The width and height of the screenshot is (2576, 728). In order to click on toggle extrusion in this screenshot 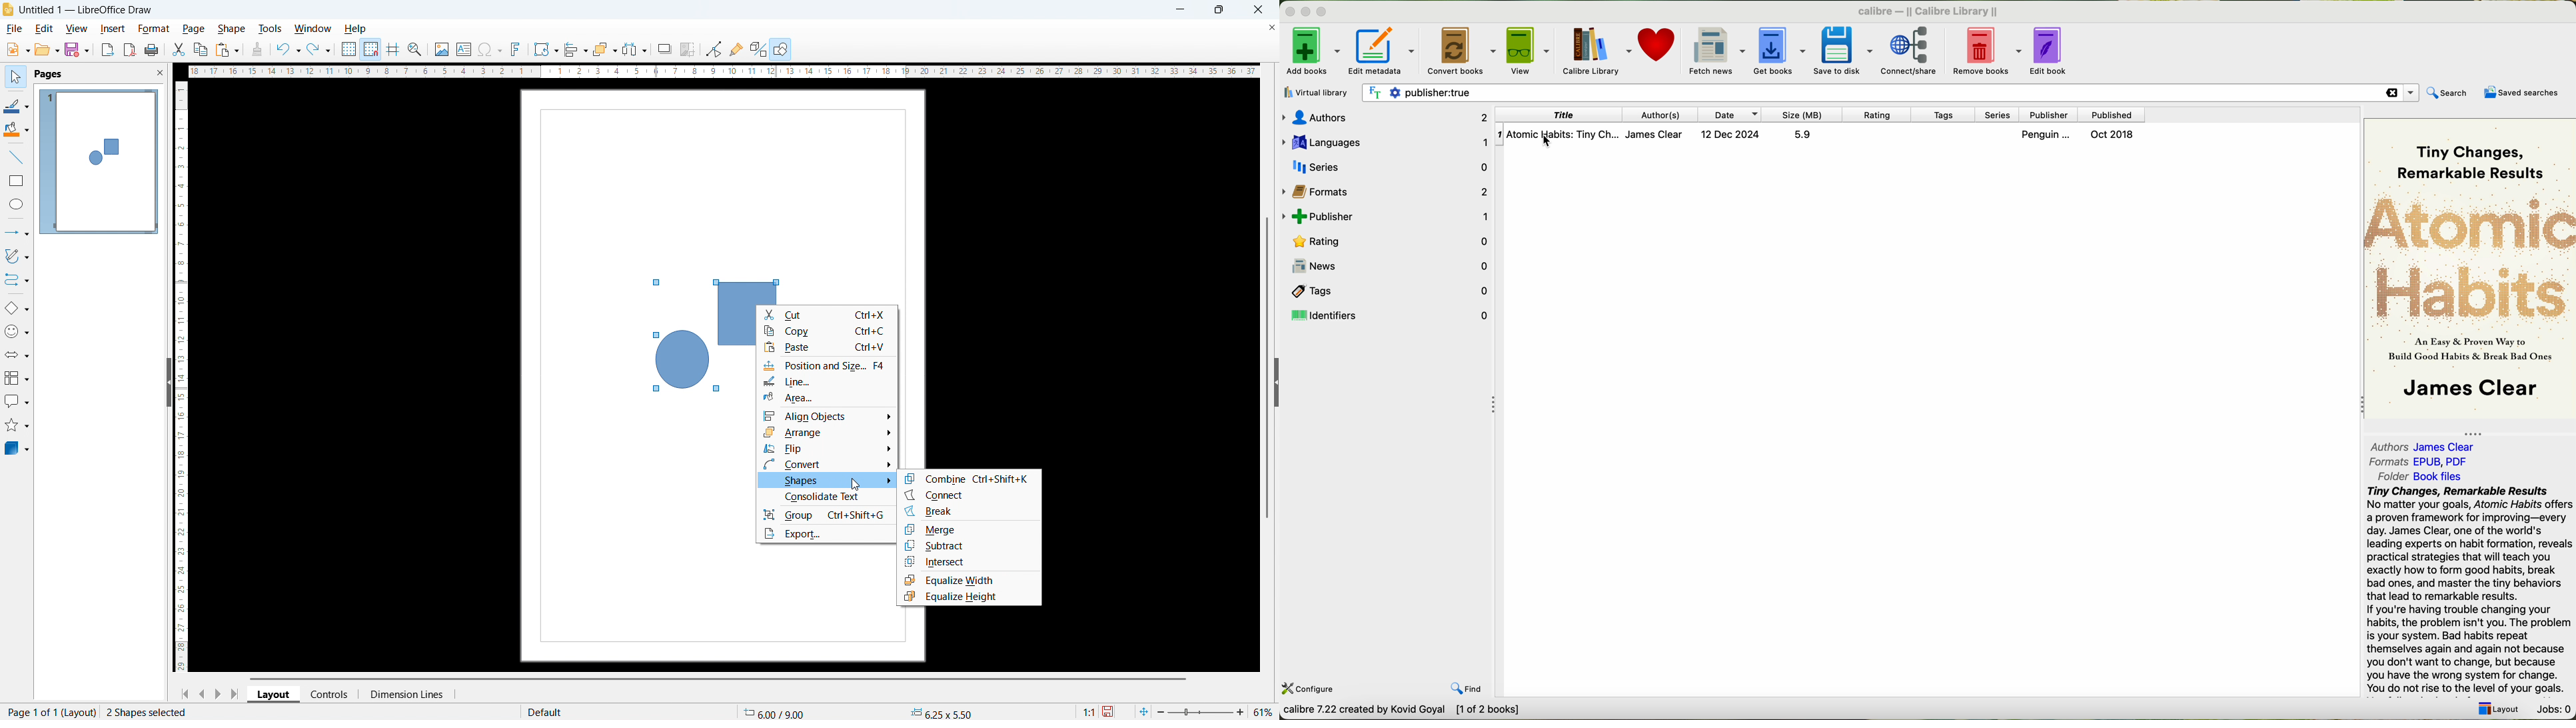, I will do `click(758, 49)`.